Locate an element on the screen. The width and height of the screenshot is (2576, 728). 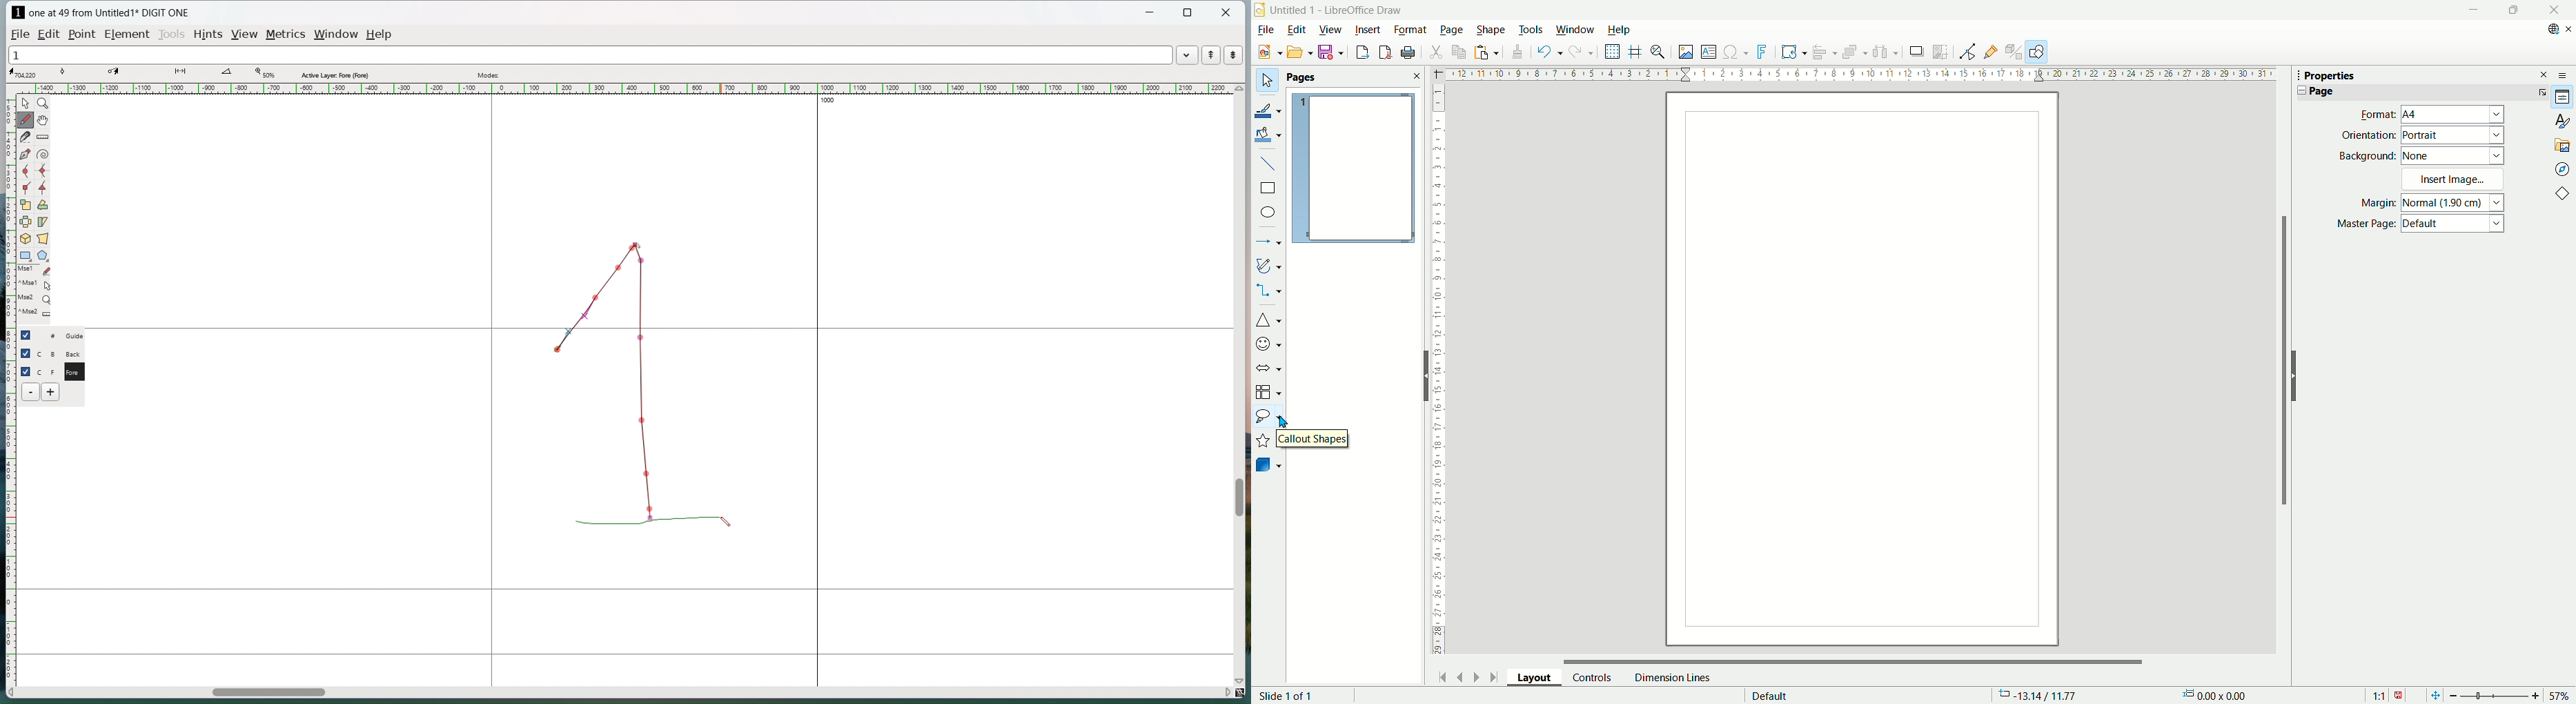
vertical ruler is located at coordinates (9, 383).